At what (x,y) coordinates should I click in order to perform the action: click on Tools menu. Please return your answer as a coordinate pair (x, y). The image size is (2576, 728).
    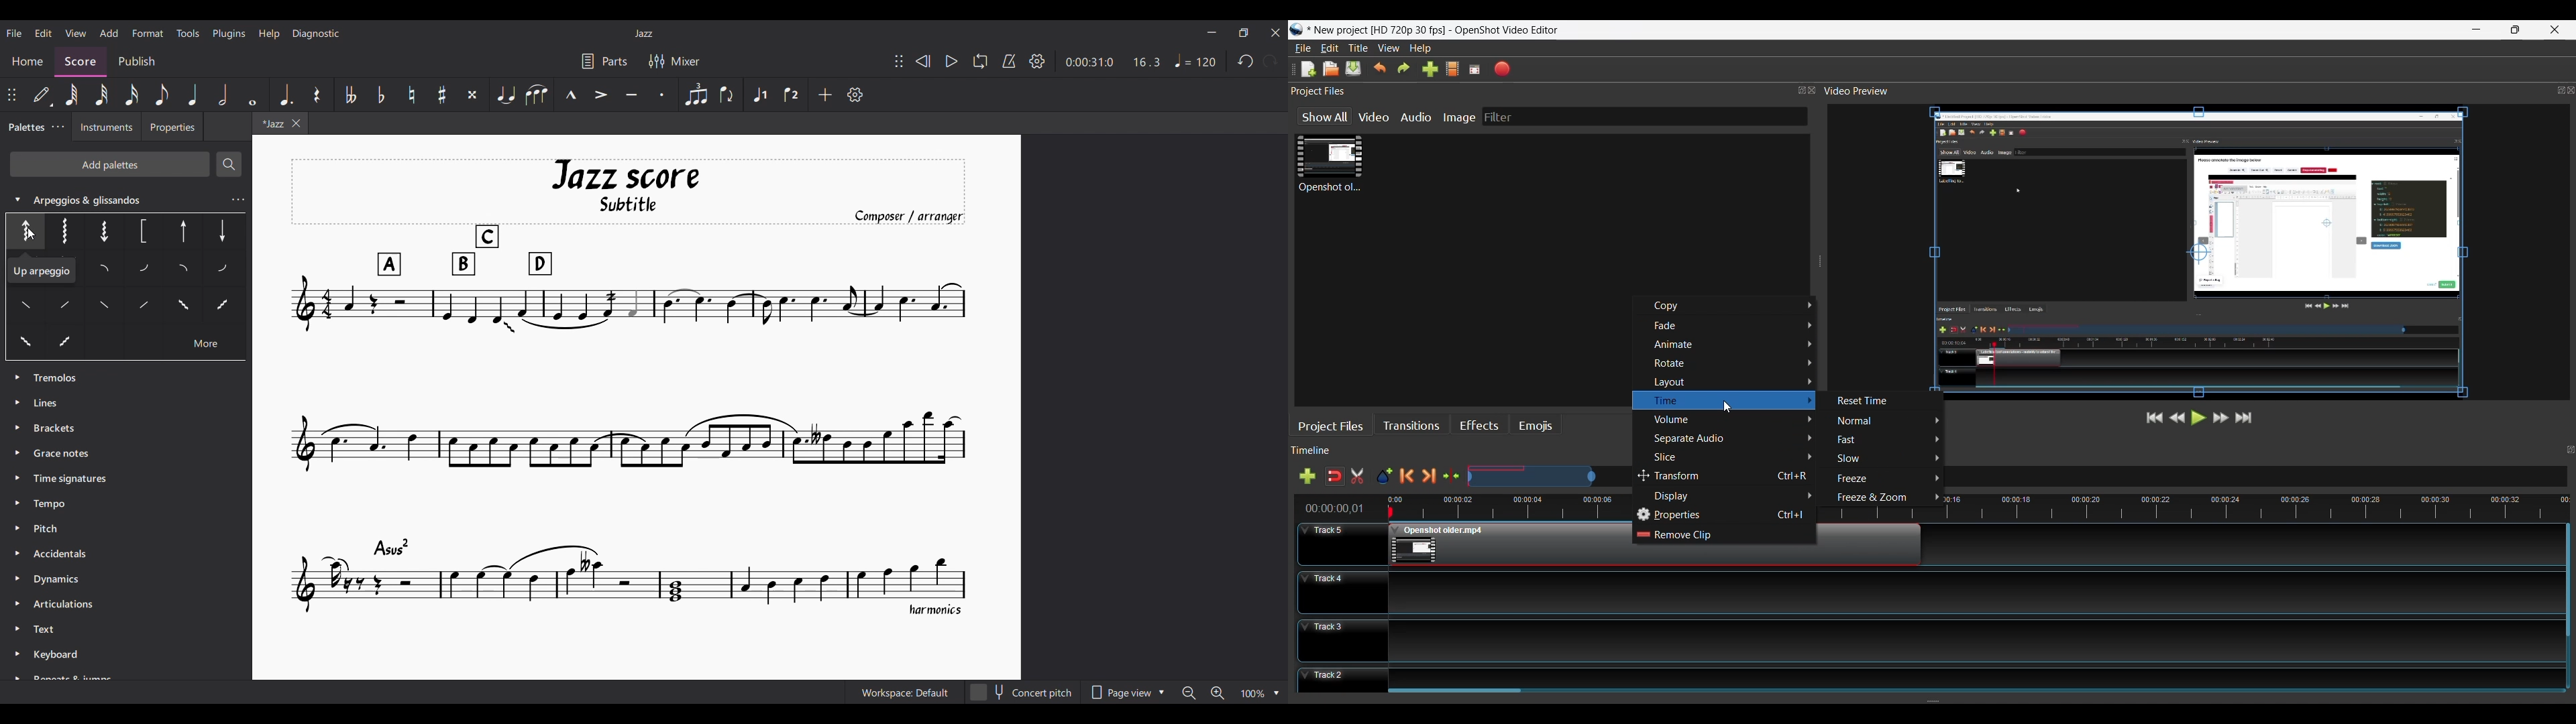
    Looking at the image, I should click on (187, 33).